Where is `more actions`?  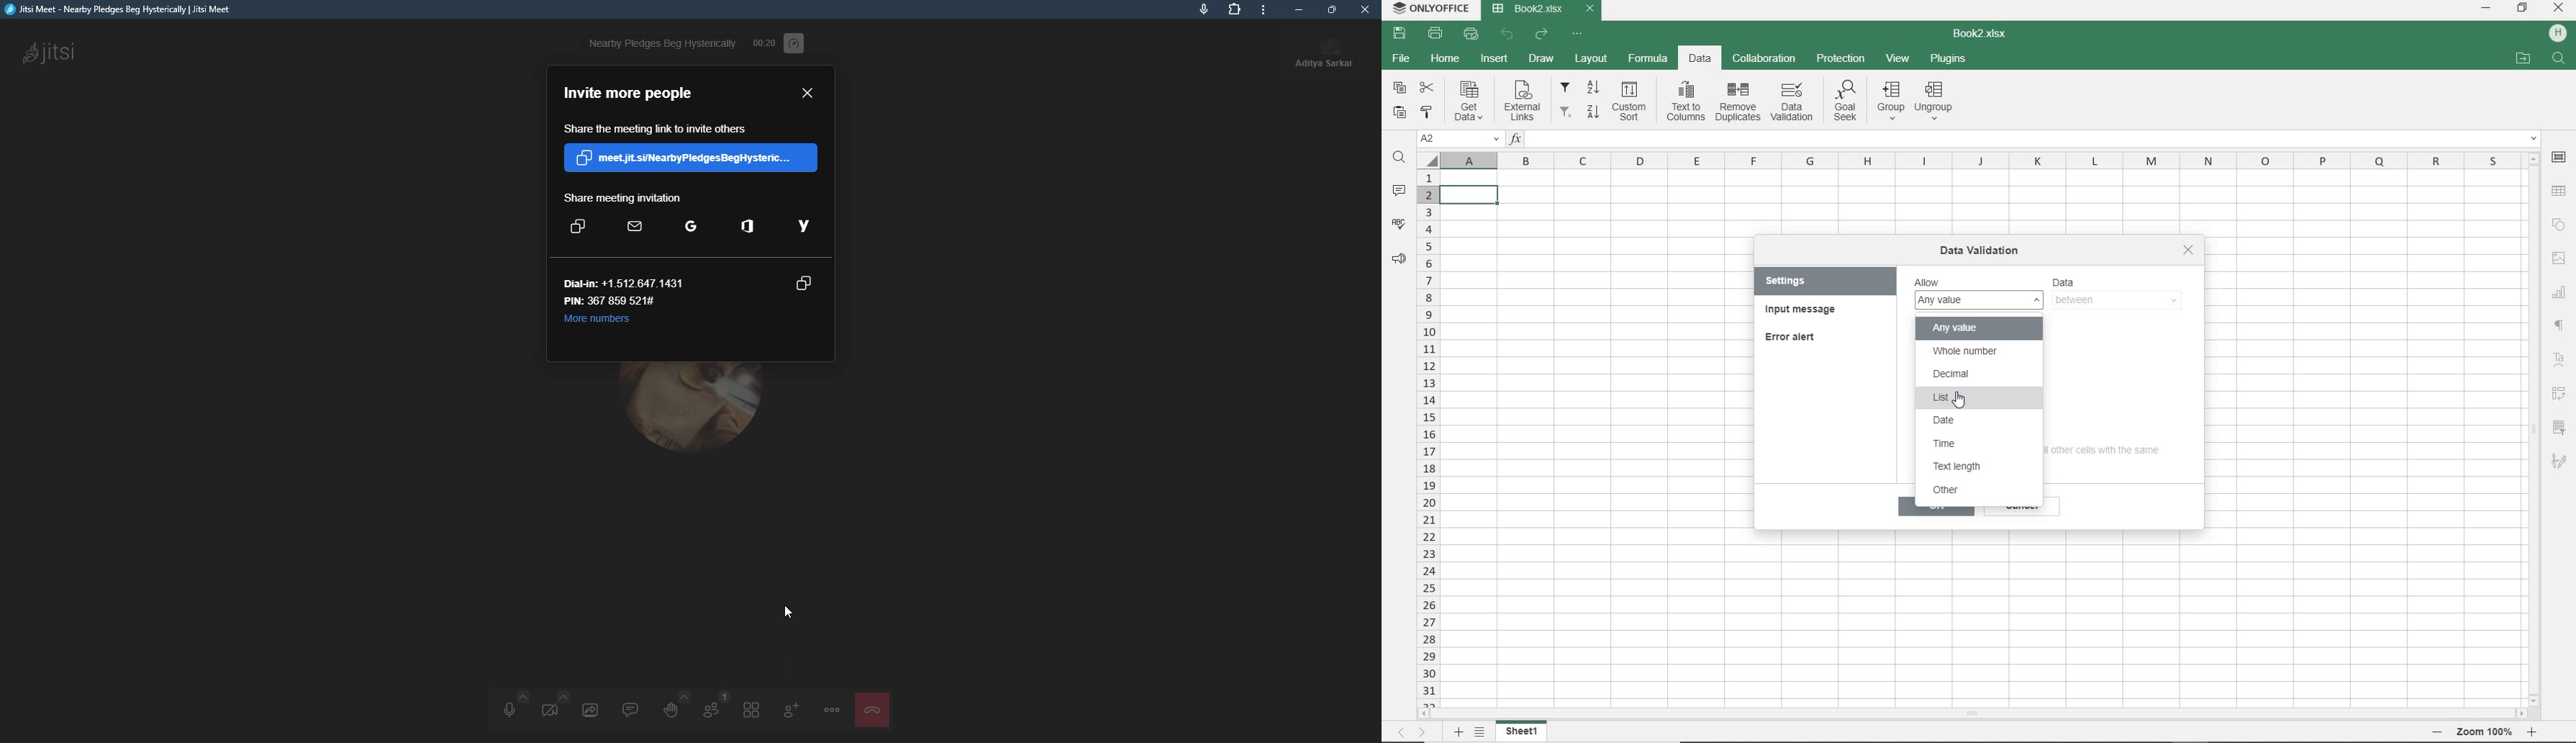
more actions is located at coordinates (833, 712).